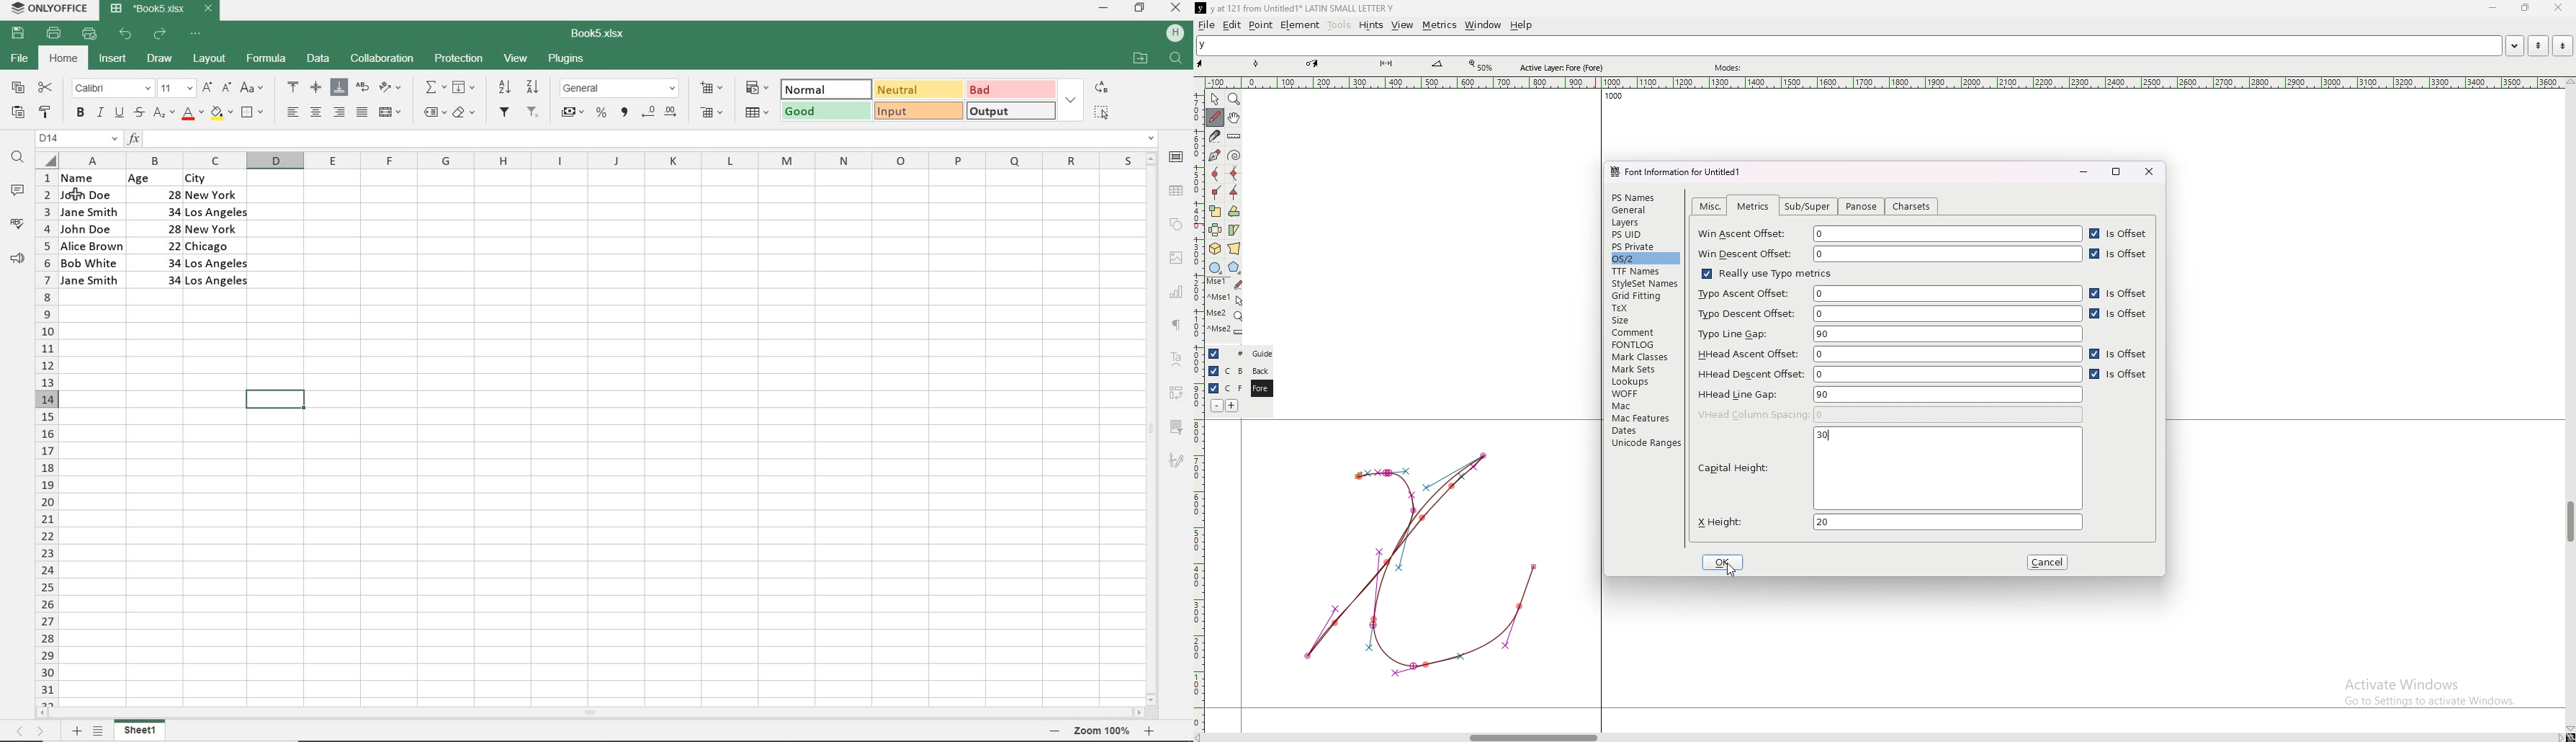 This screenshot has width=2576, height=756. Describe the element at coordinates (1261, 24) in the screenshot. I see `point` at that location.